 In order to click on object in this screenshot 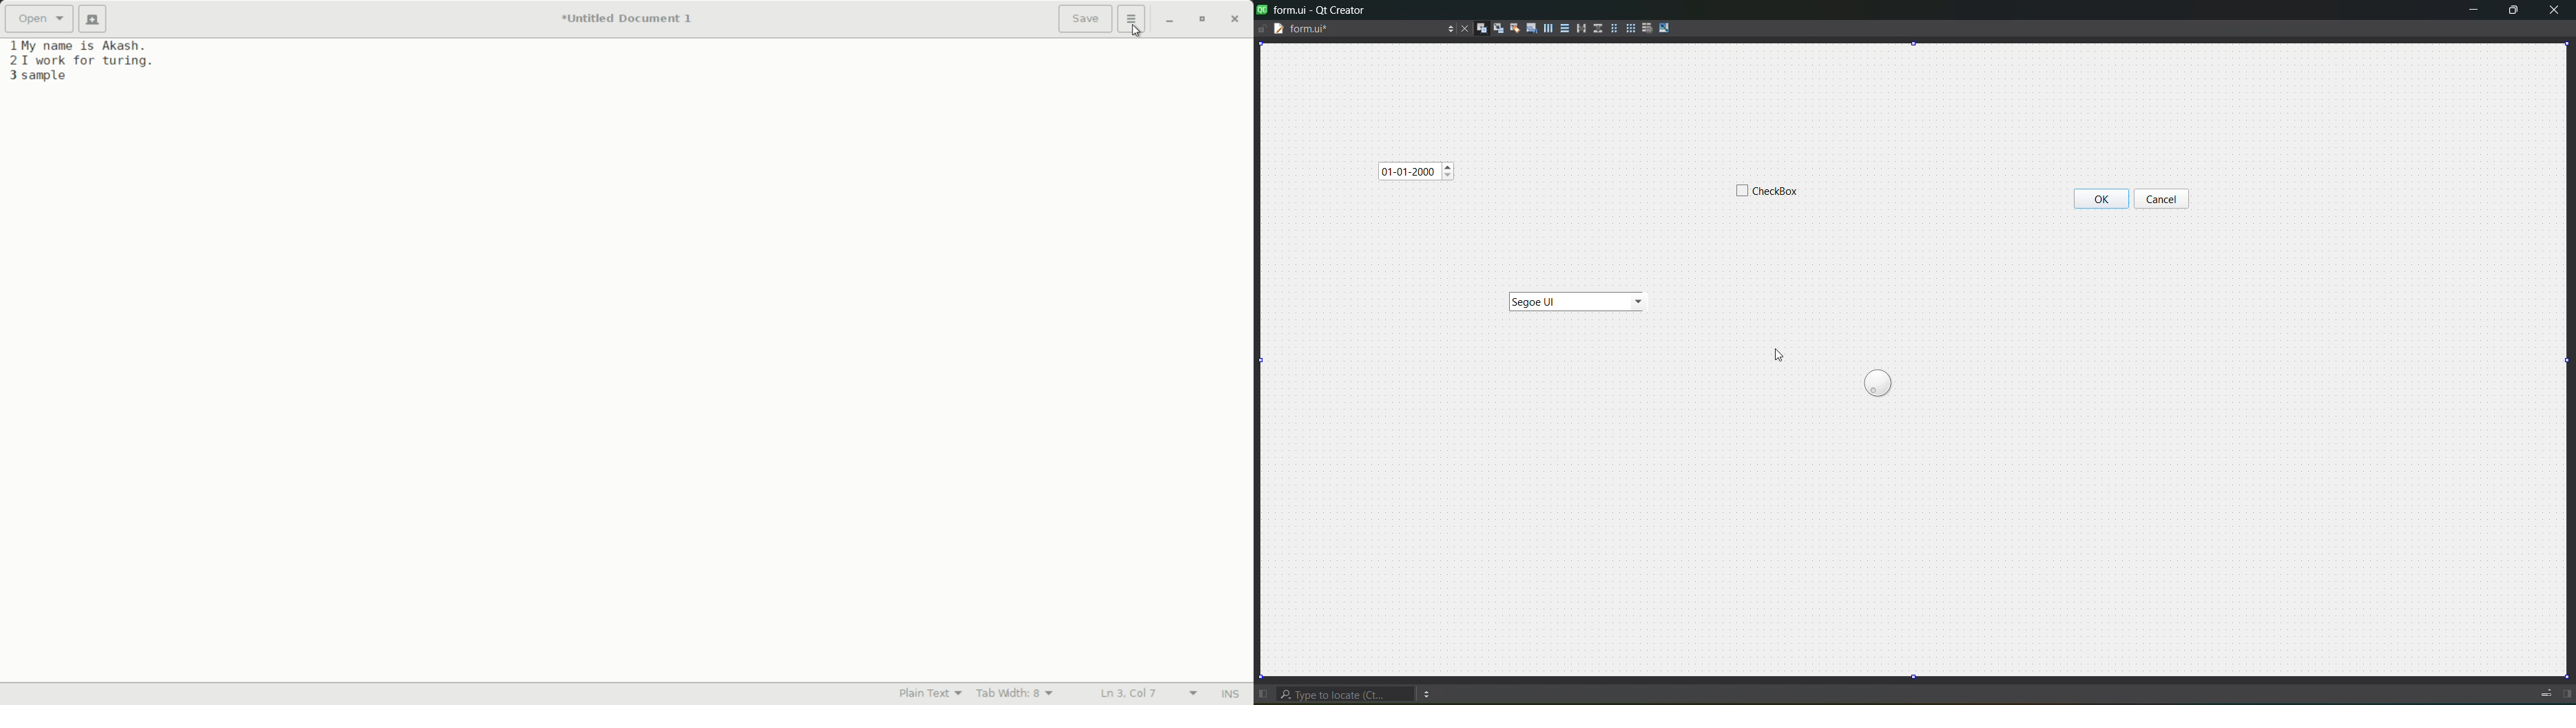, I will do `click(1762, 195)`.